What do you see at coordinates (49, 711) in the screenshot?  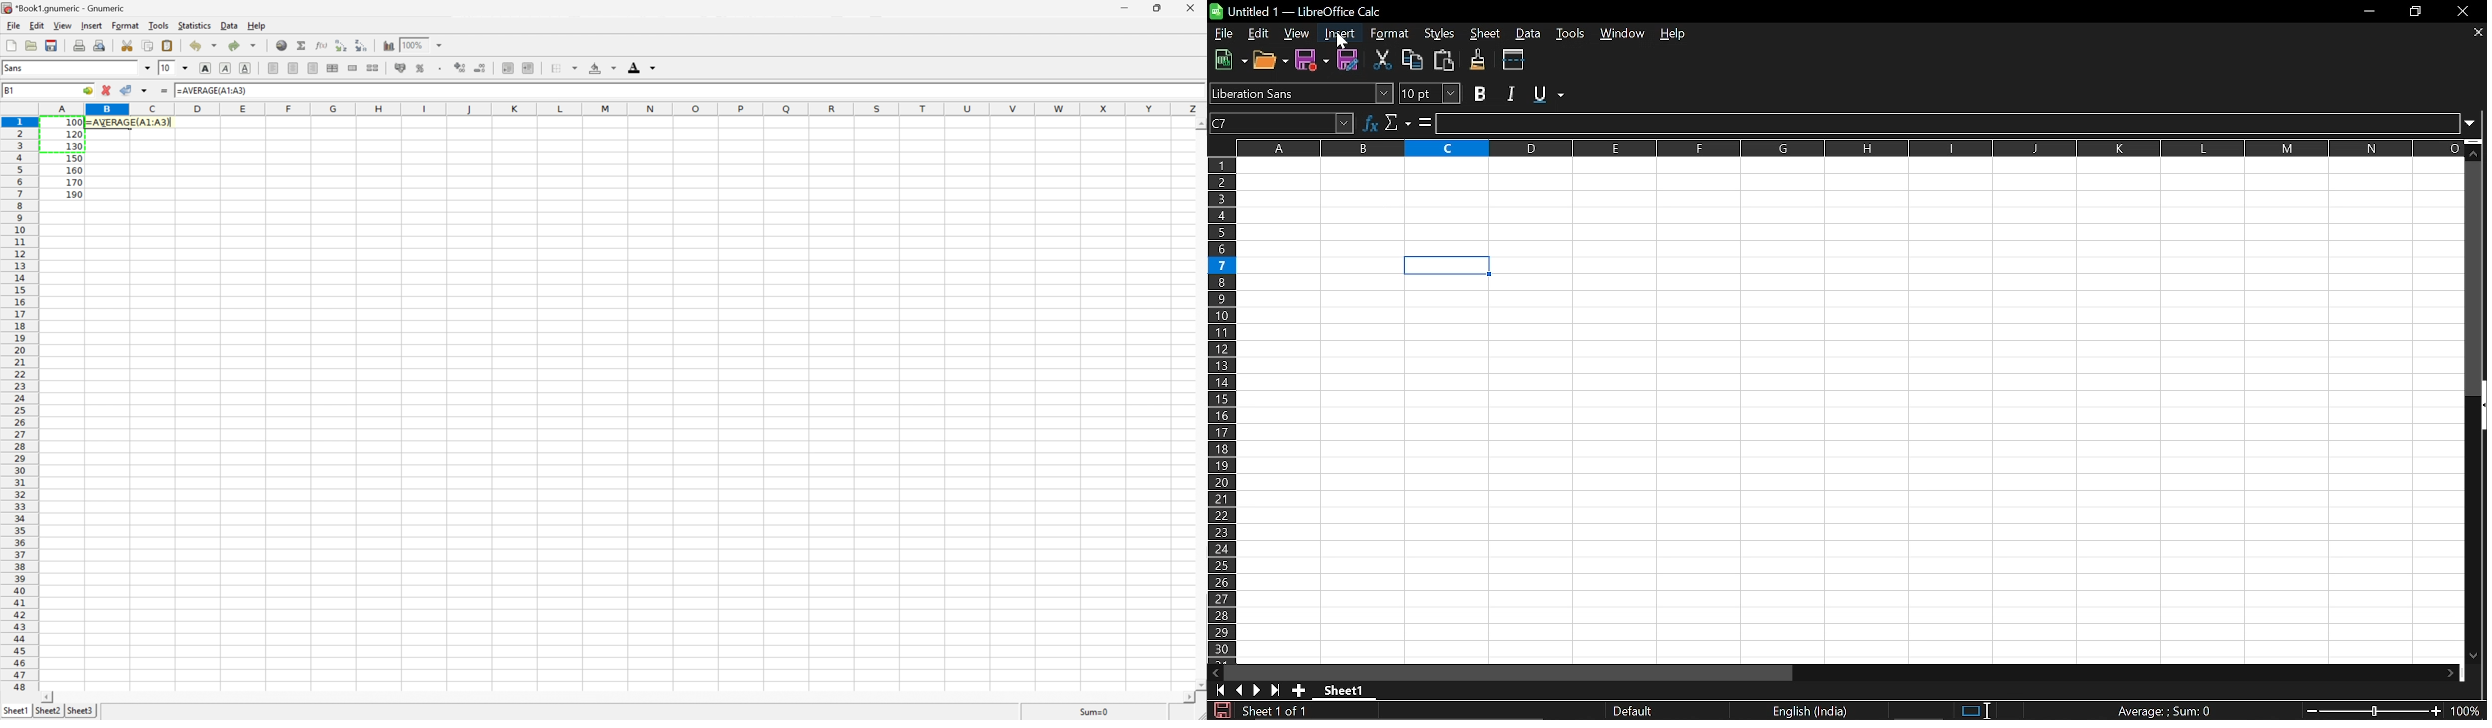 I see `Sheet2` at bounding box center [49, 711].